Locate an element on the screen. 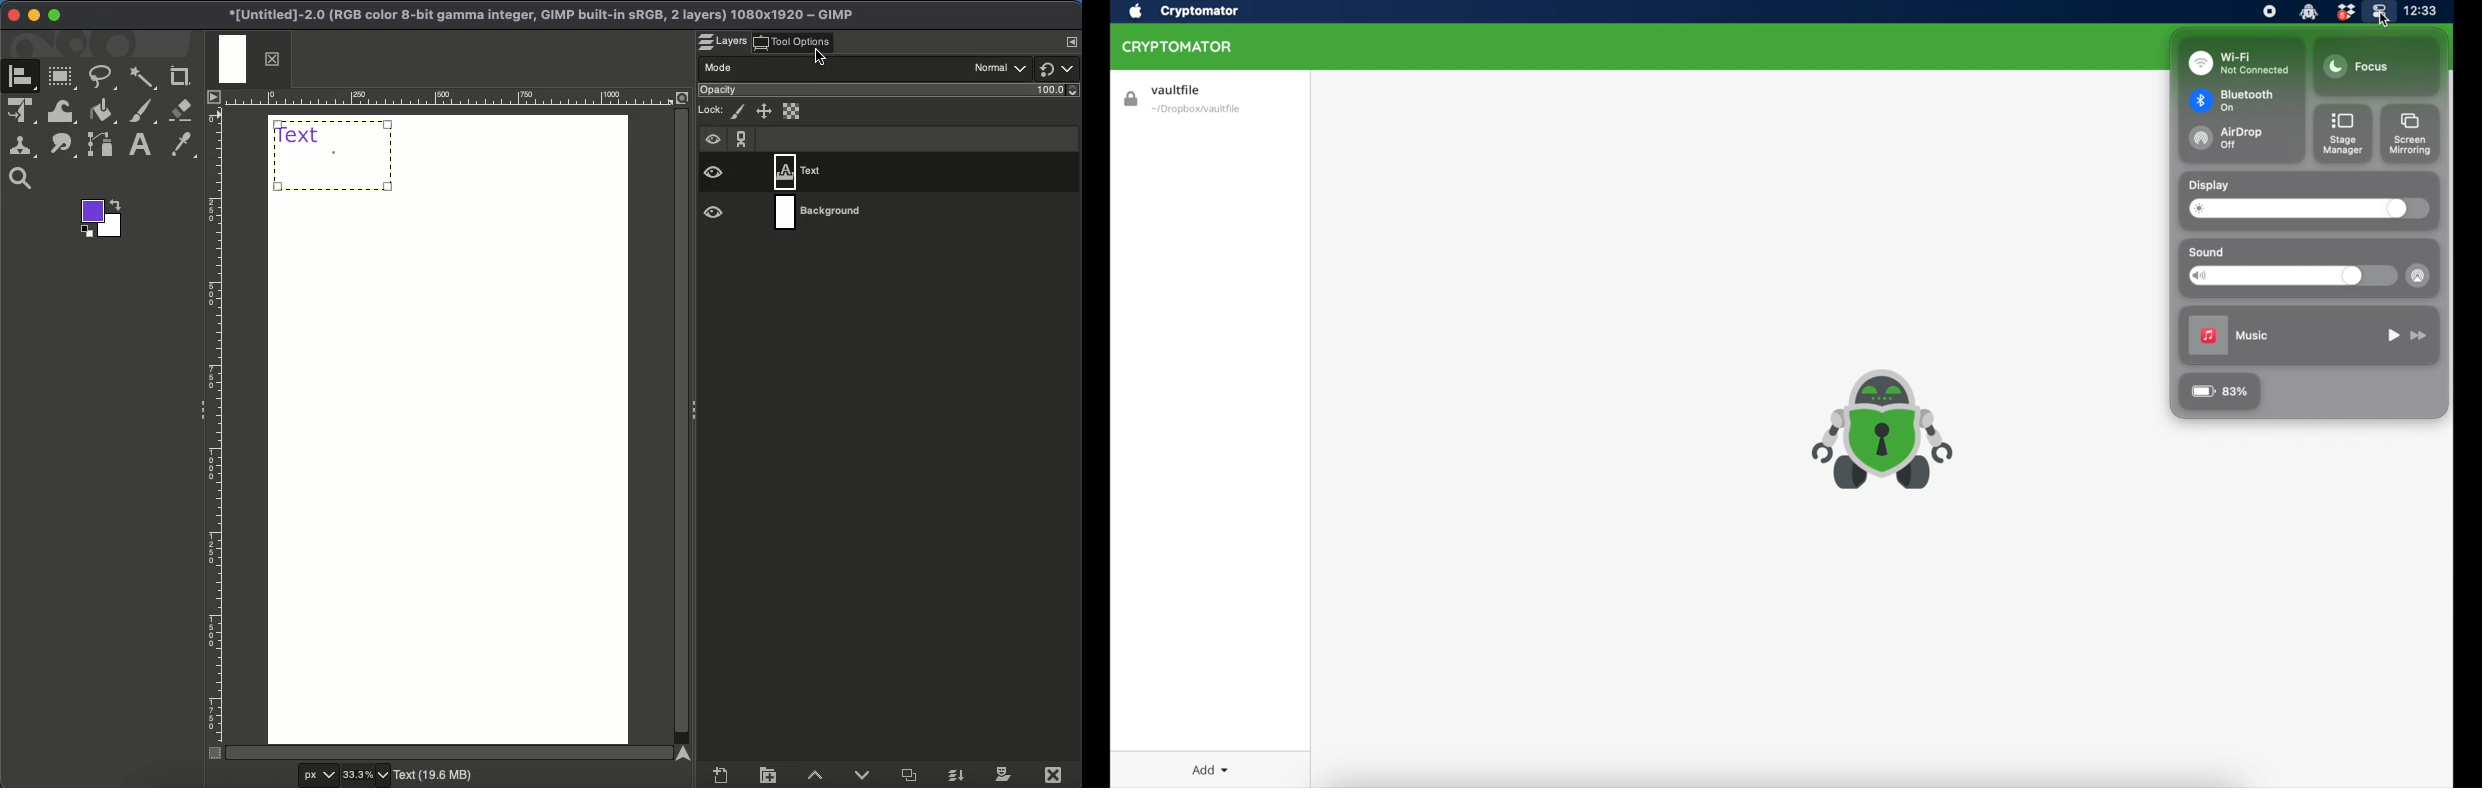  Text is located at coordinates (140, 146).